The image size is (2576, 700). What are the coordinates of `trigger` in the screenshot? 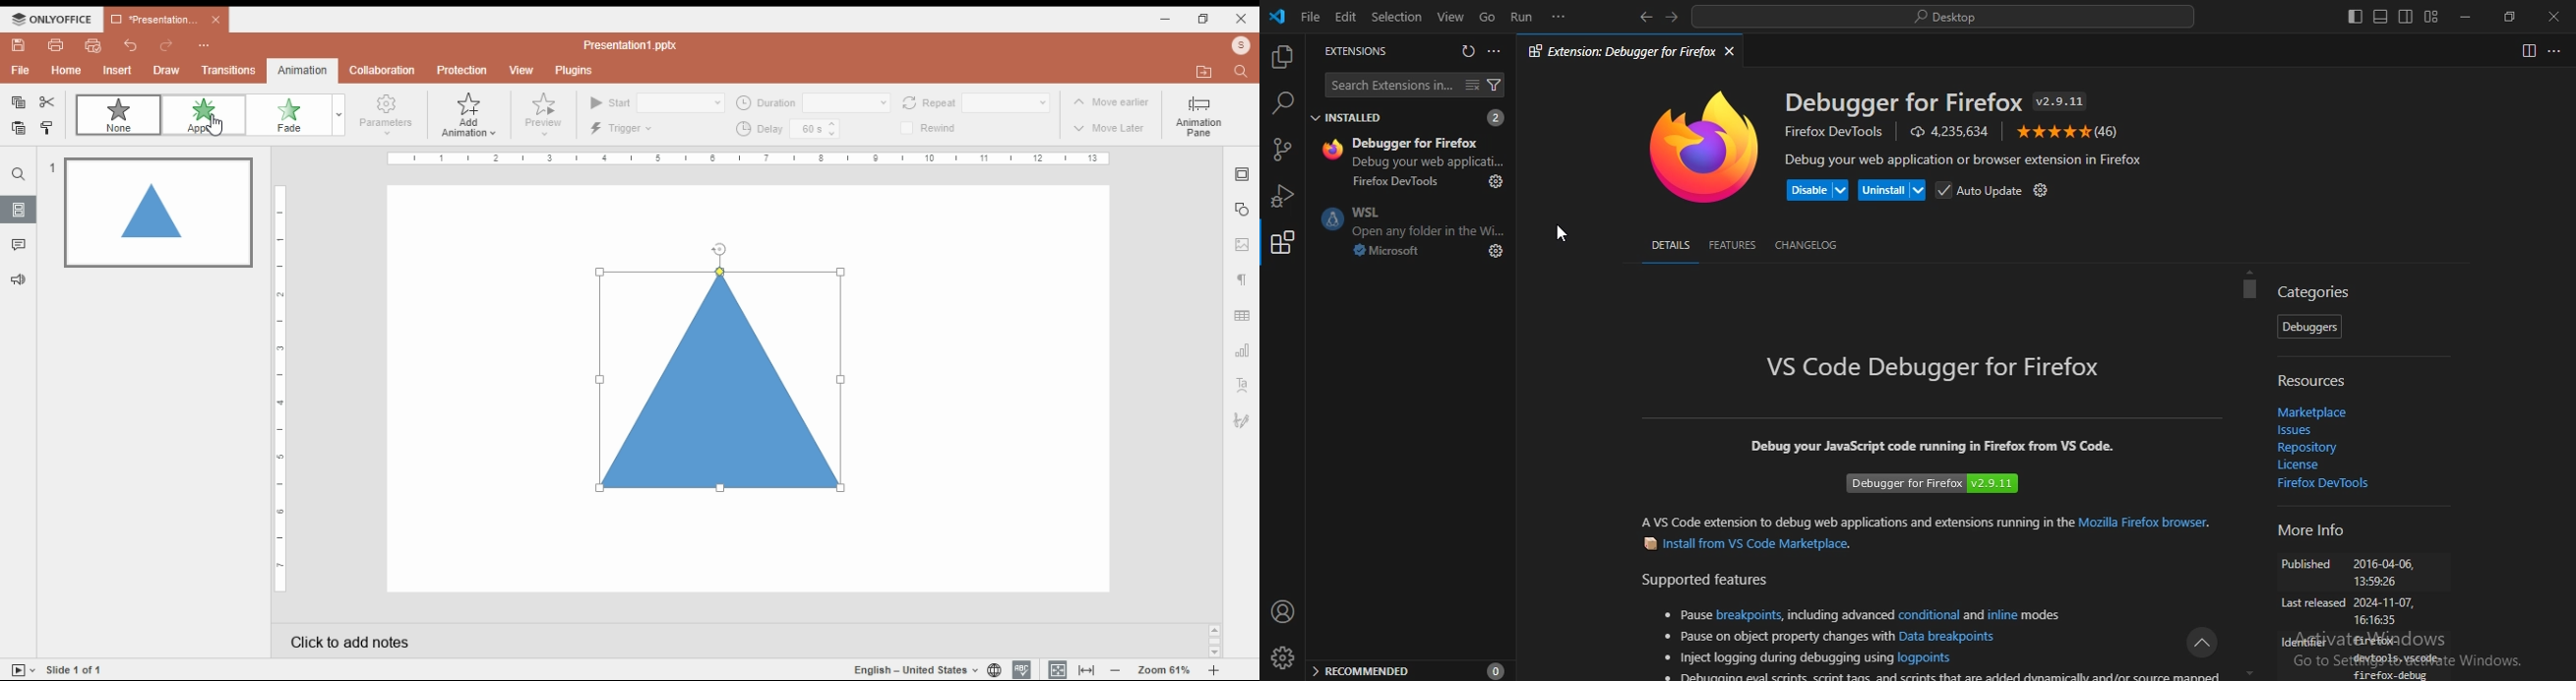 It's located at (619, 128).